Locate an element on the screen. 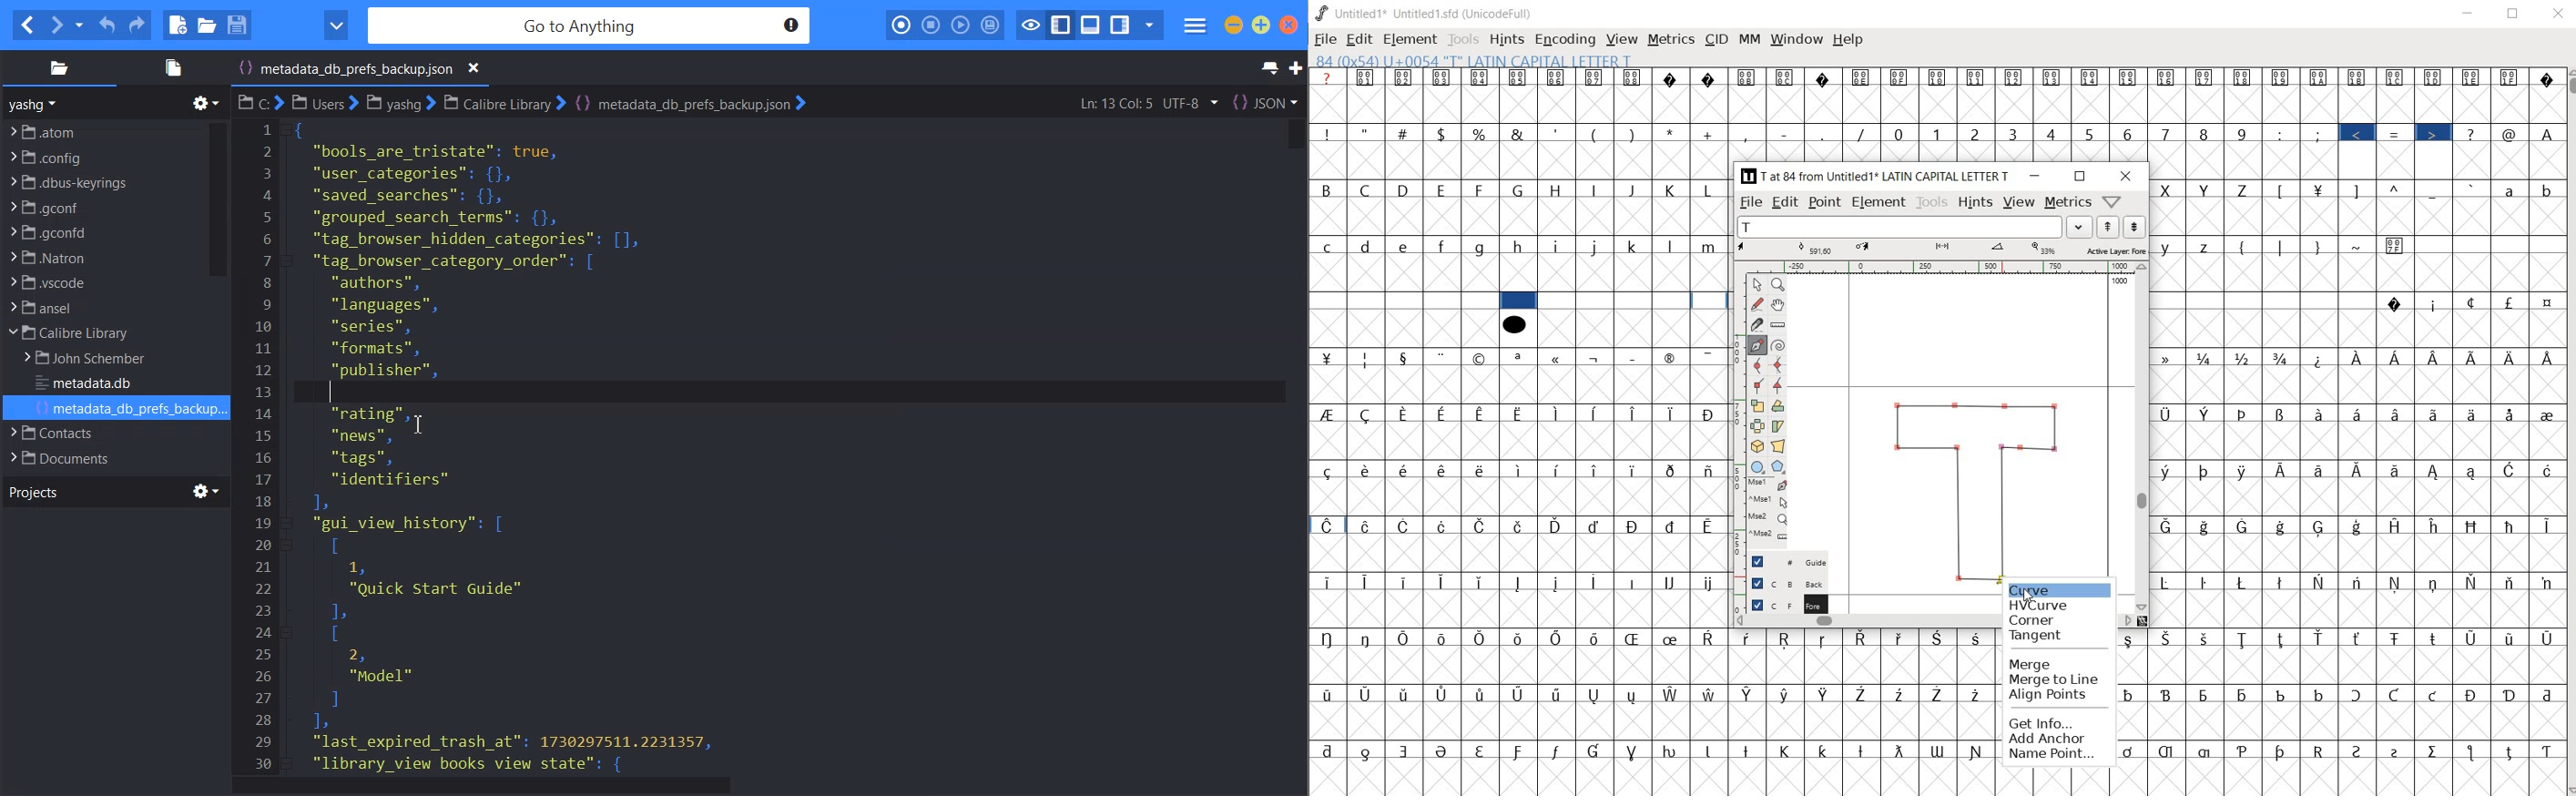  Symbol is located at coordinates (1445, 694).